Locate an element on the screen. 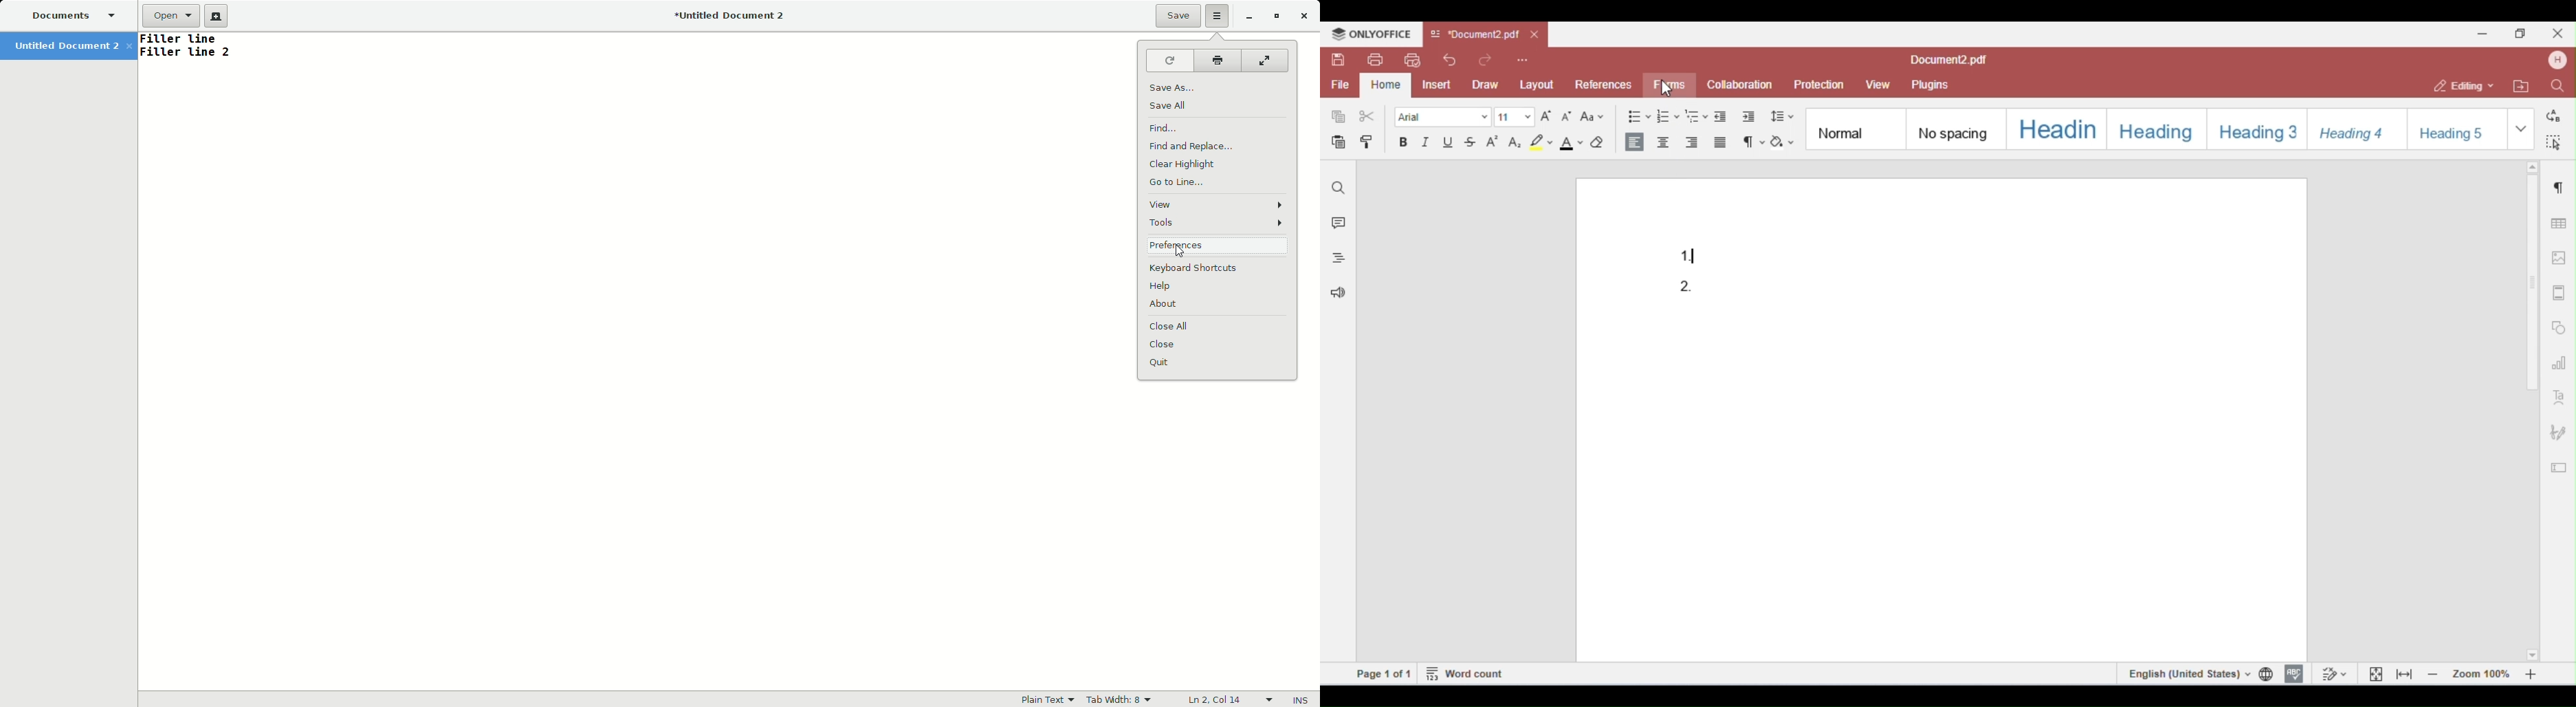 The height and width of the screenshot is (728, 2576). Clear highlight is located at coordinates (1185, 164).